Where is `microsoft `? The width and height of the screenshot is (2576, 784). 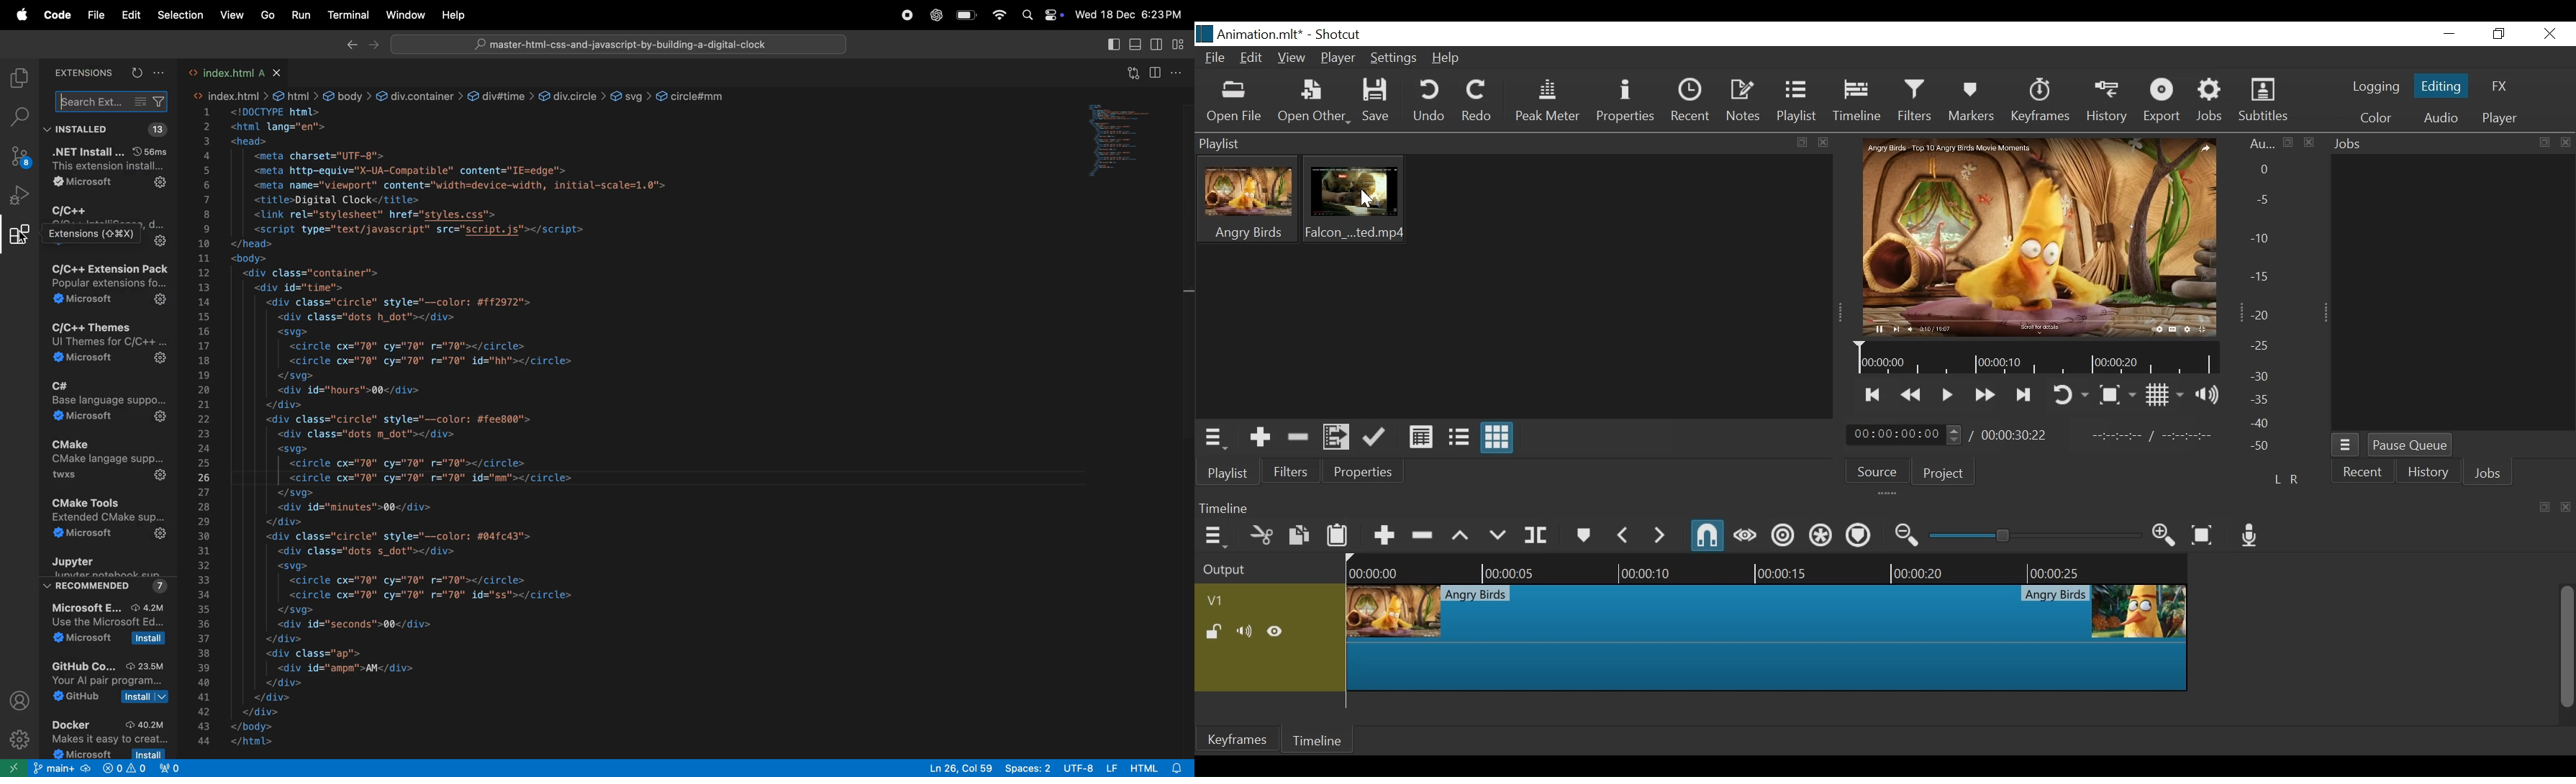
microsoft  is located at coordinates (113, 627).